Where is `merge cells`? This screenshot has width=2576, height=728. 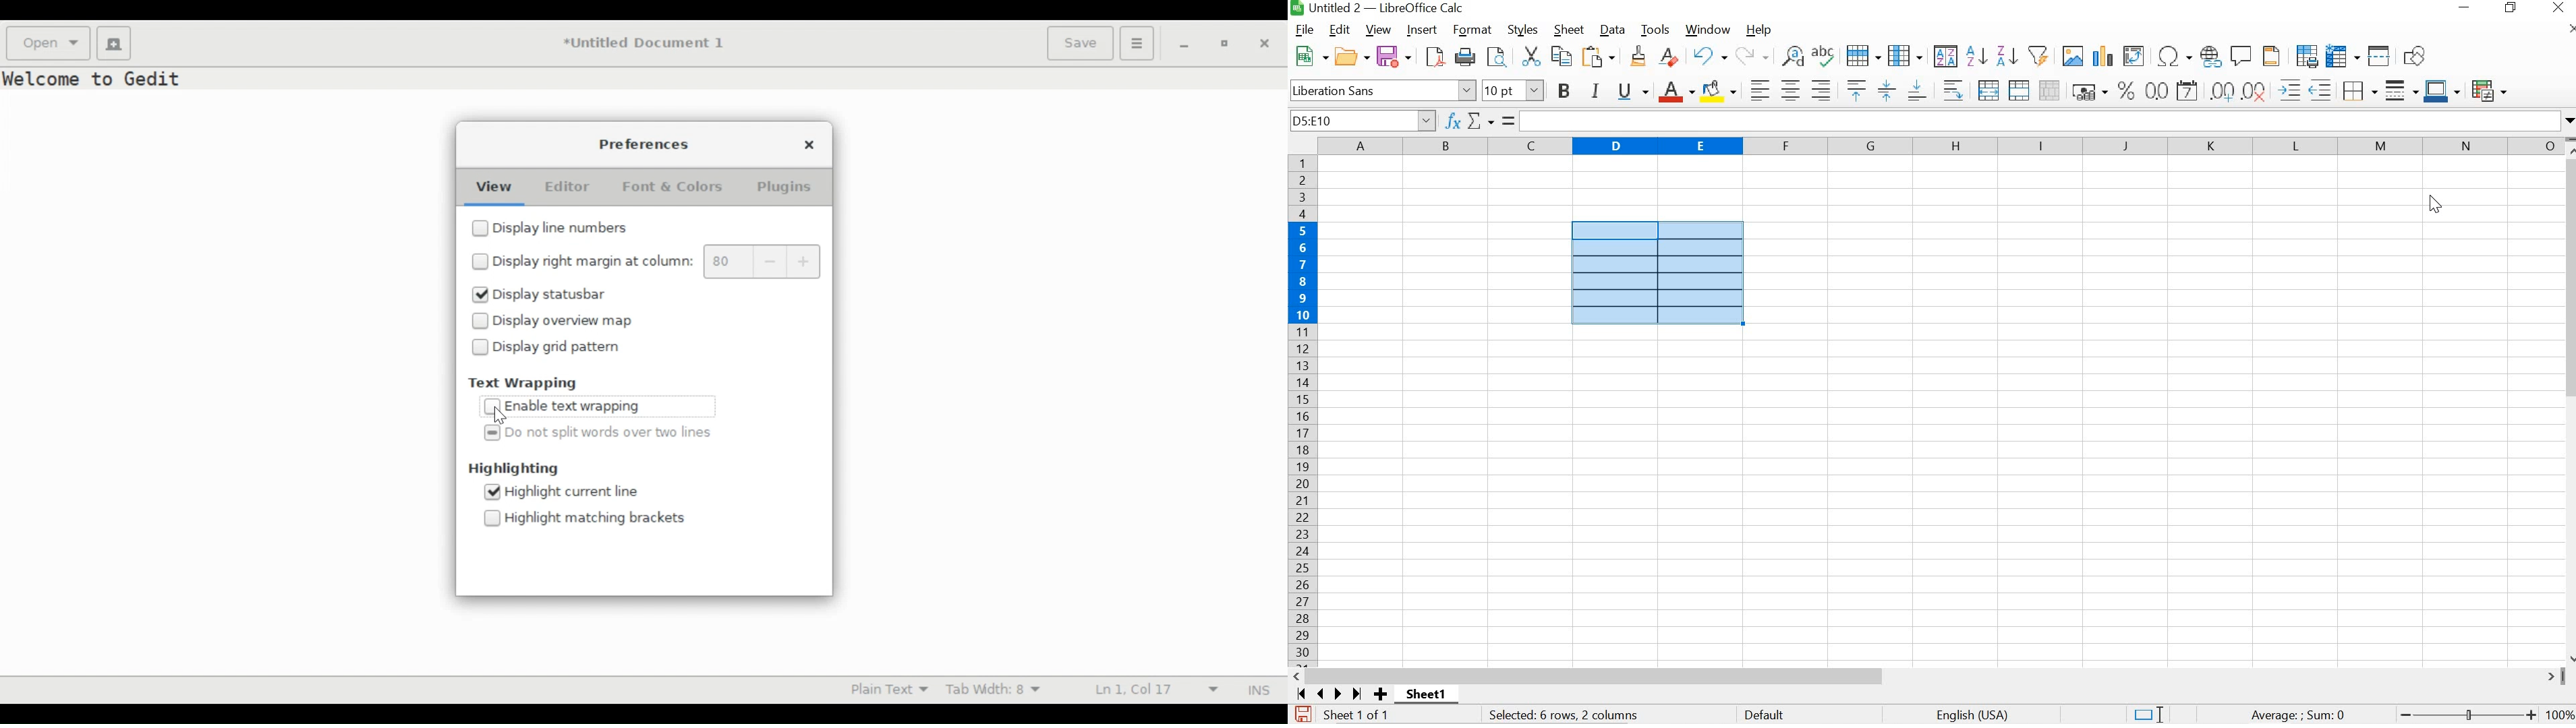
merge cells is located at coordinates (2017, 90).